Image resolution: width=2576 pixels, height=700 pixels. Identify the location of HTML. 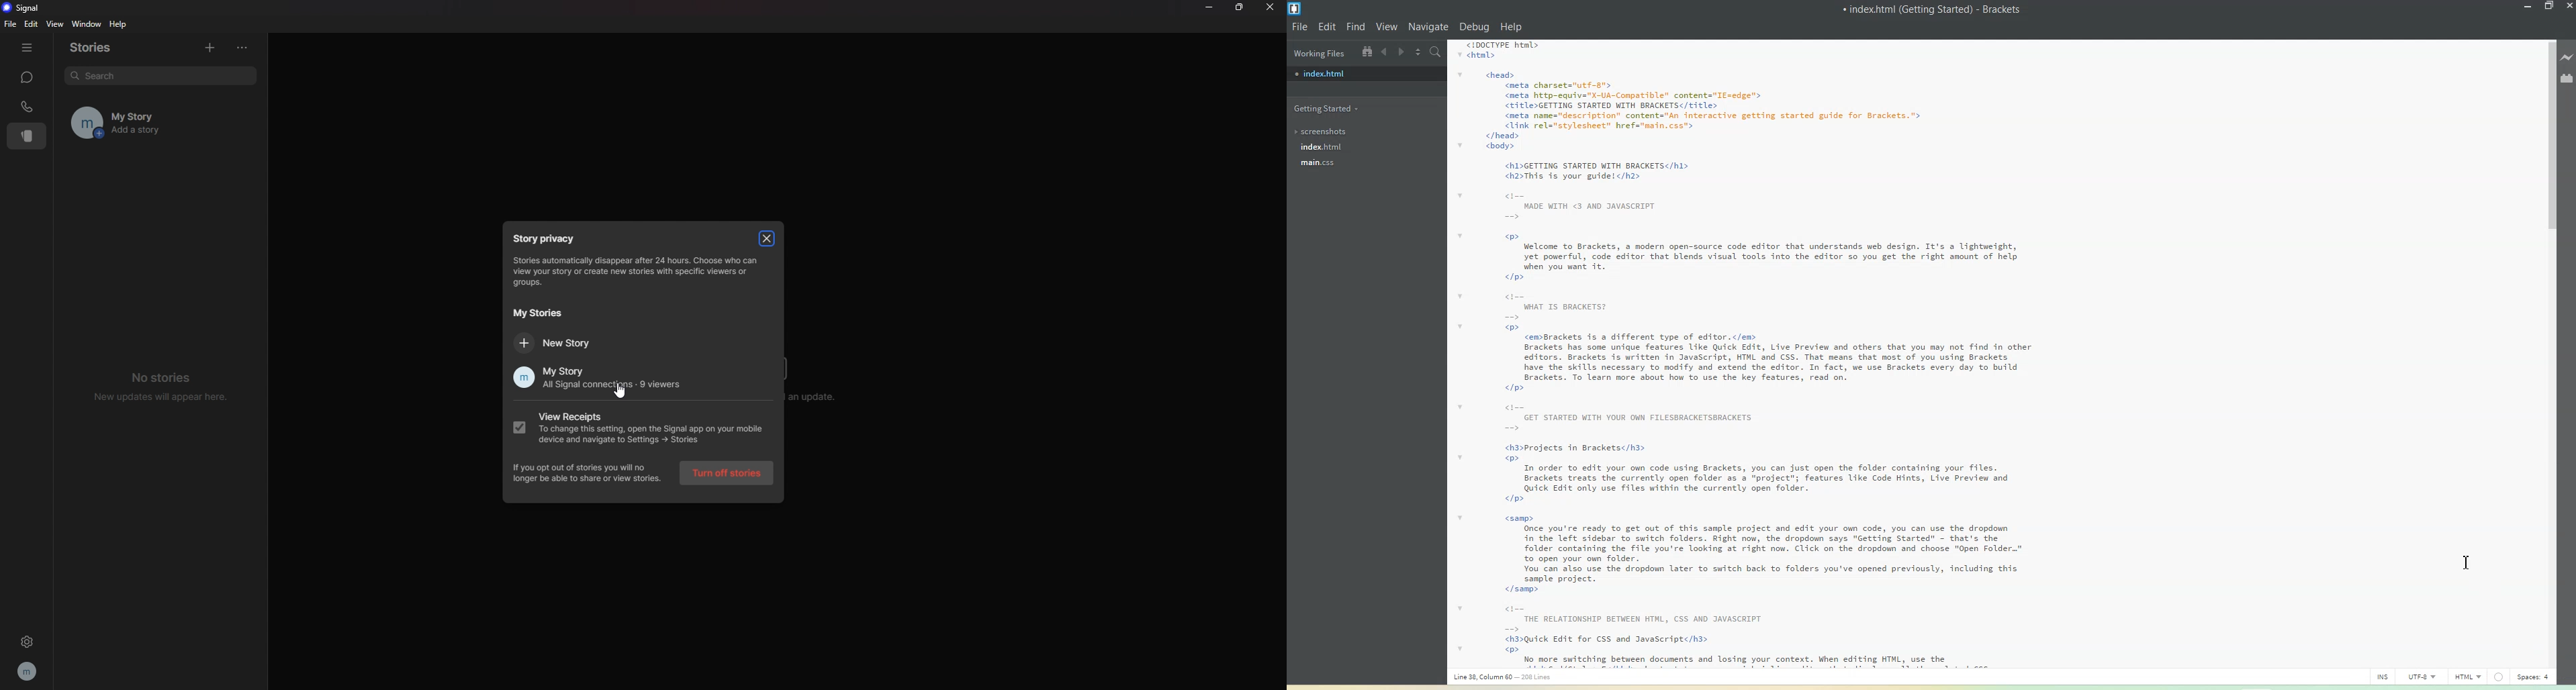
(2463, 676).